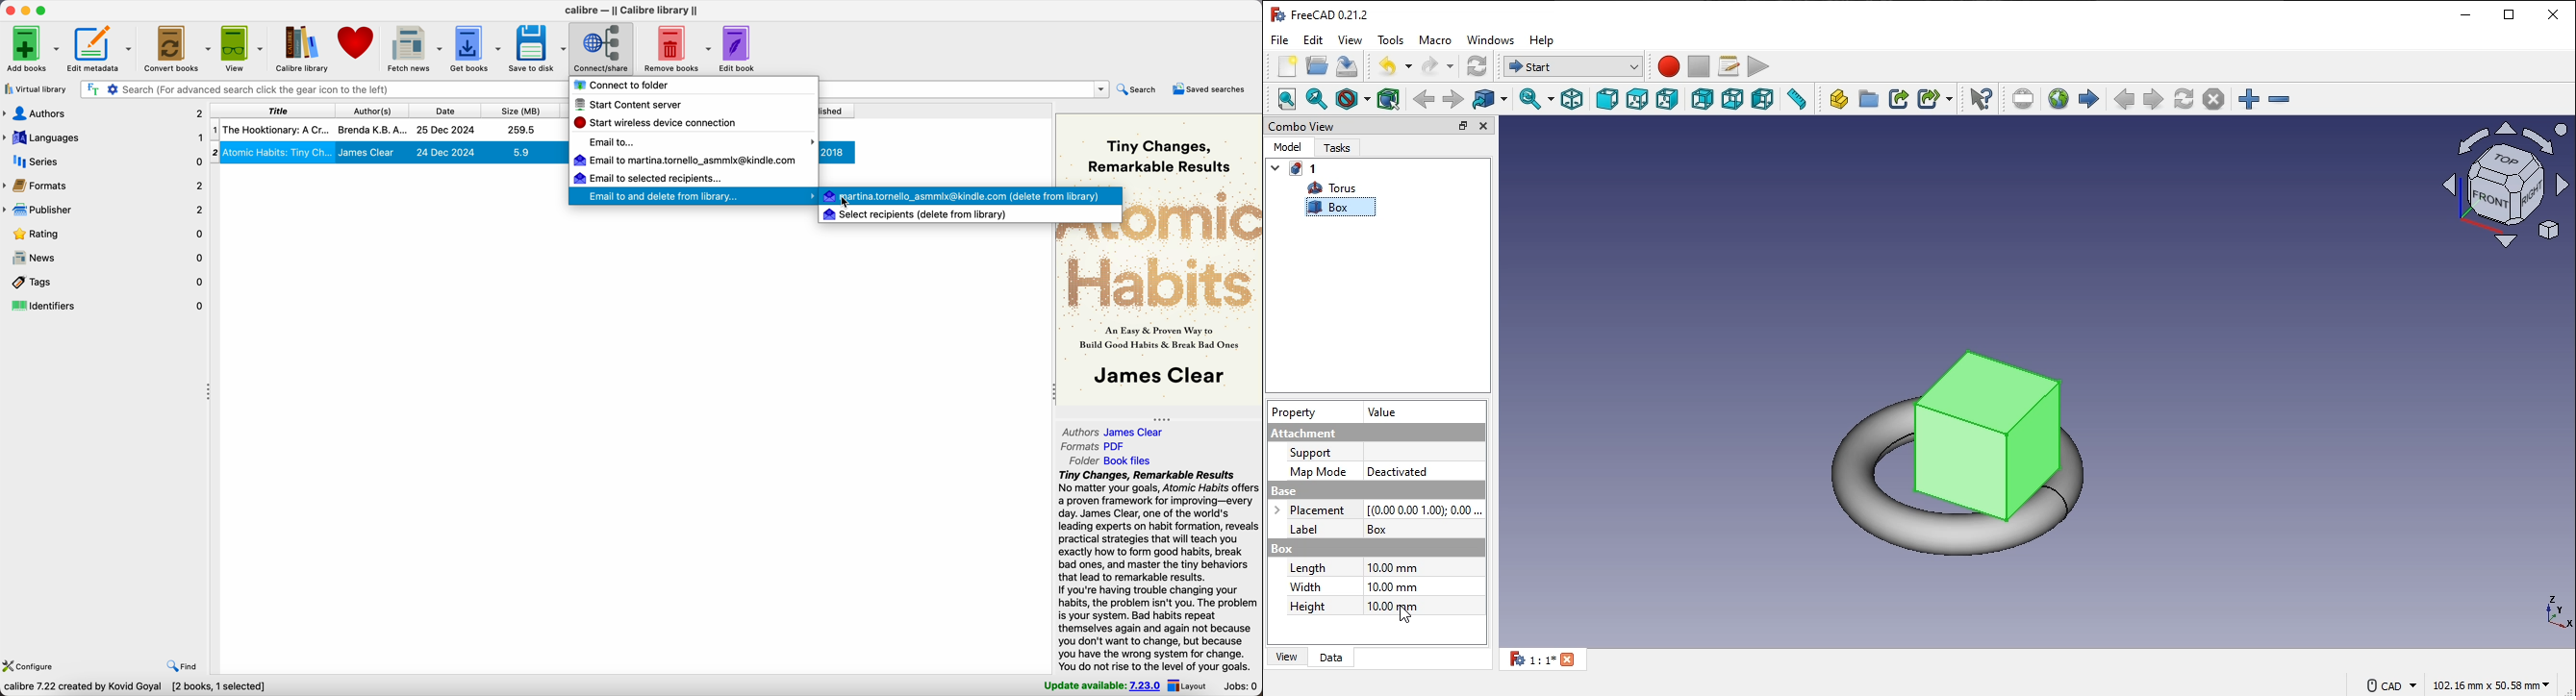  I want to click on donate, so click(356, 42).